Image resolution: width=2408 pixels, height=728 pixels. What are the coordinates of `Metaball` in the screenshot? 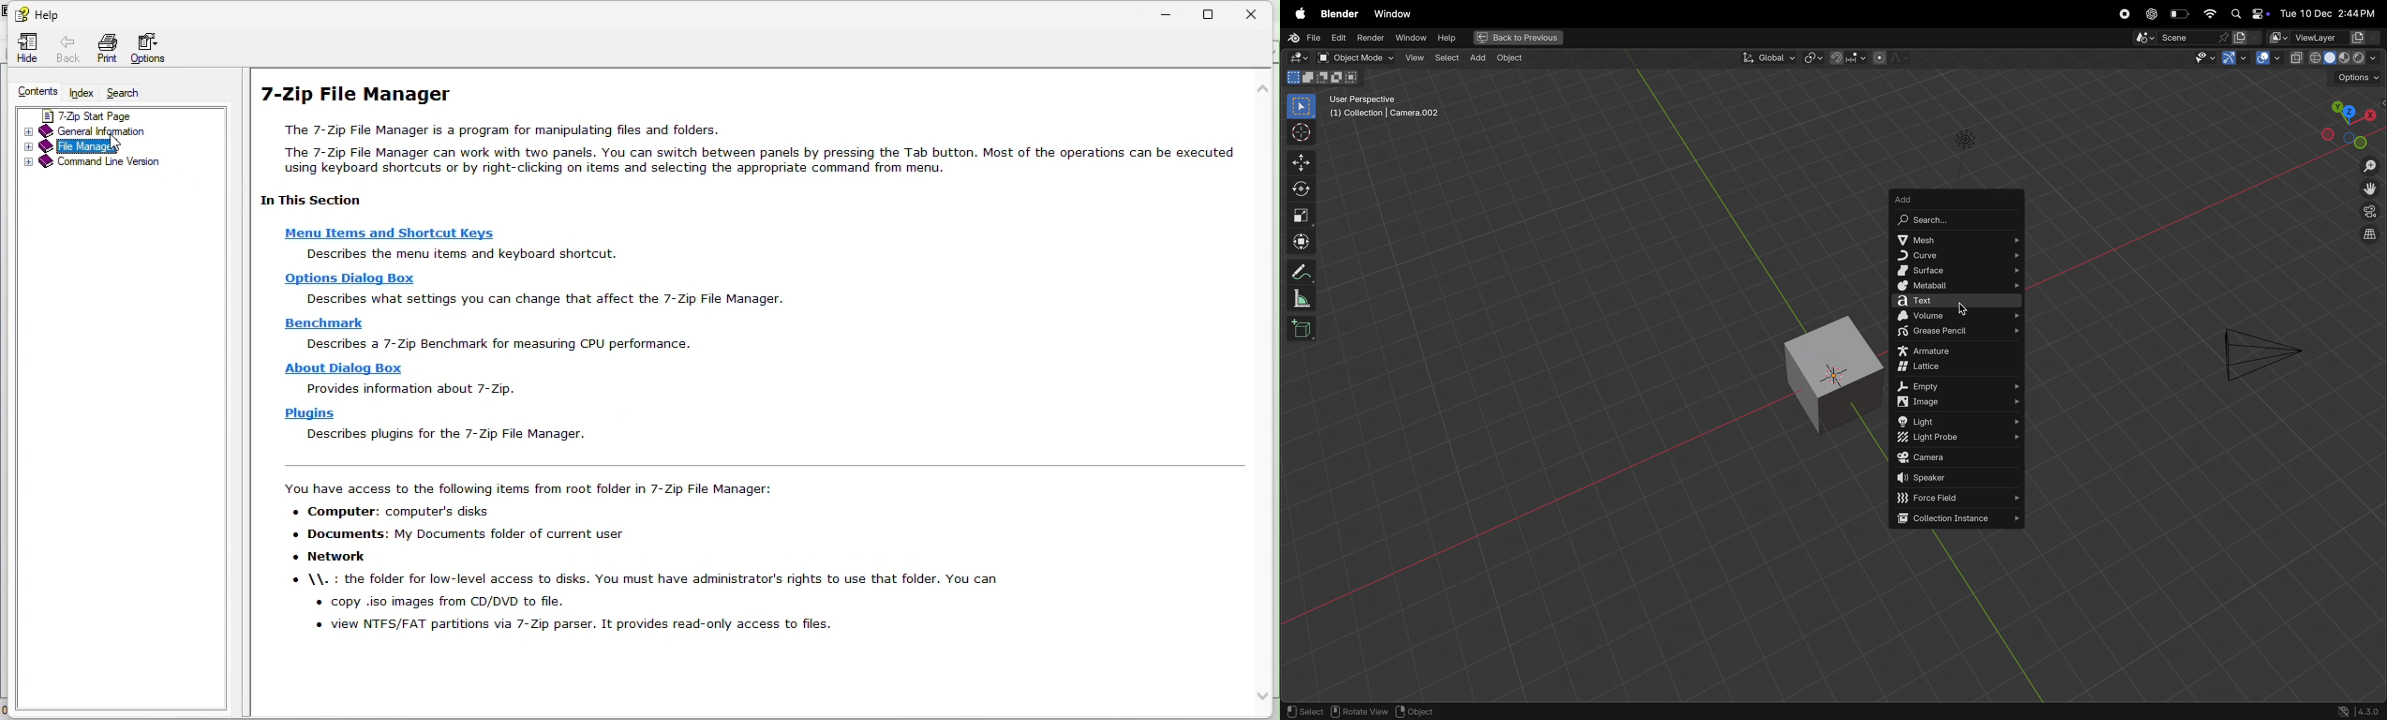 It's located at (1958, 286).